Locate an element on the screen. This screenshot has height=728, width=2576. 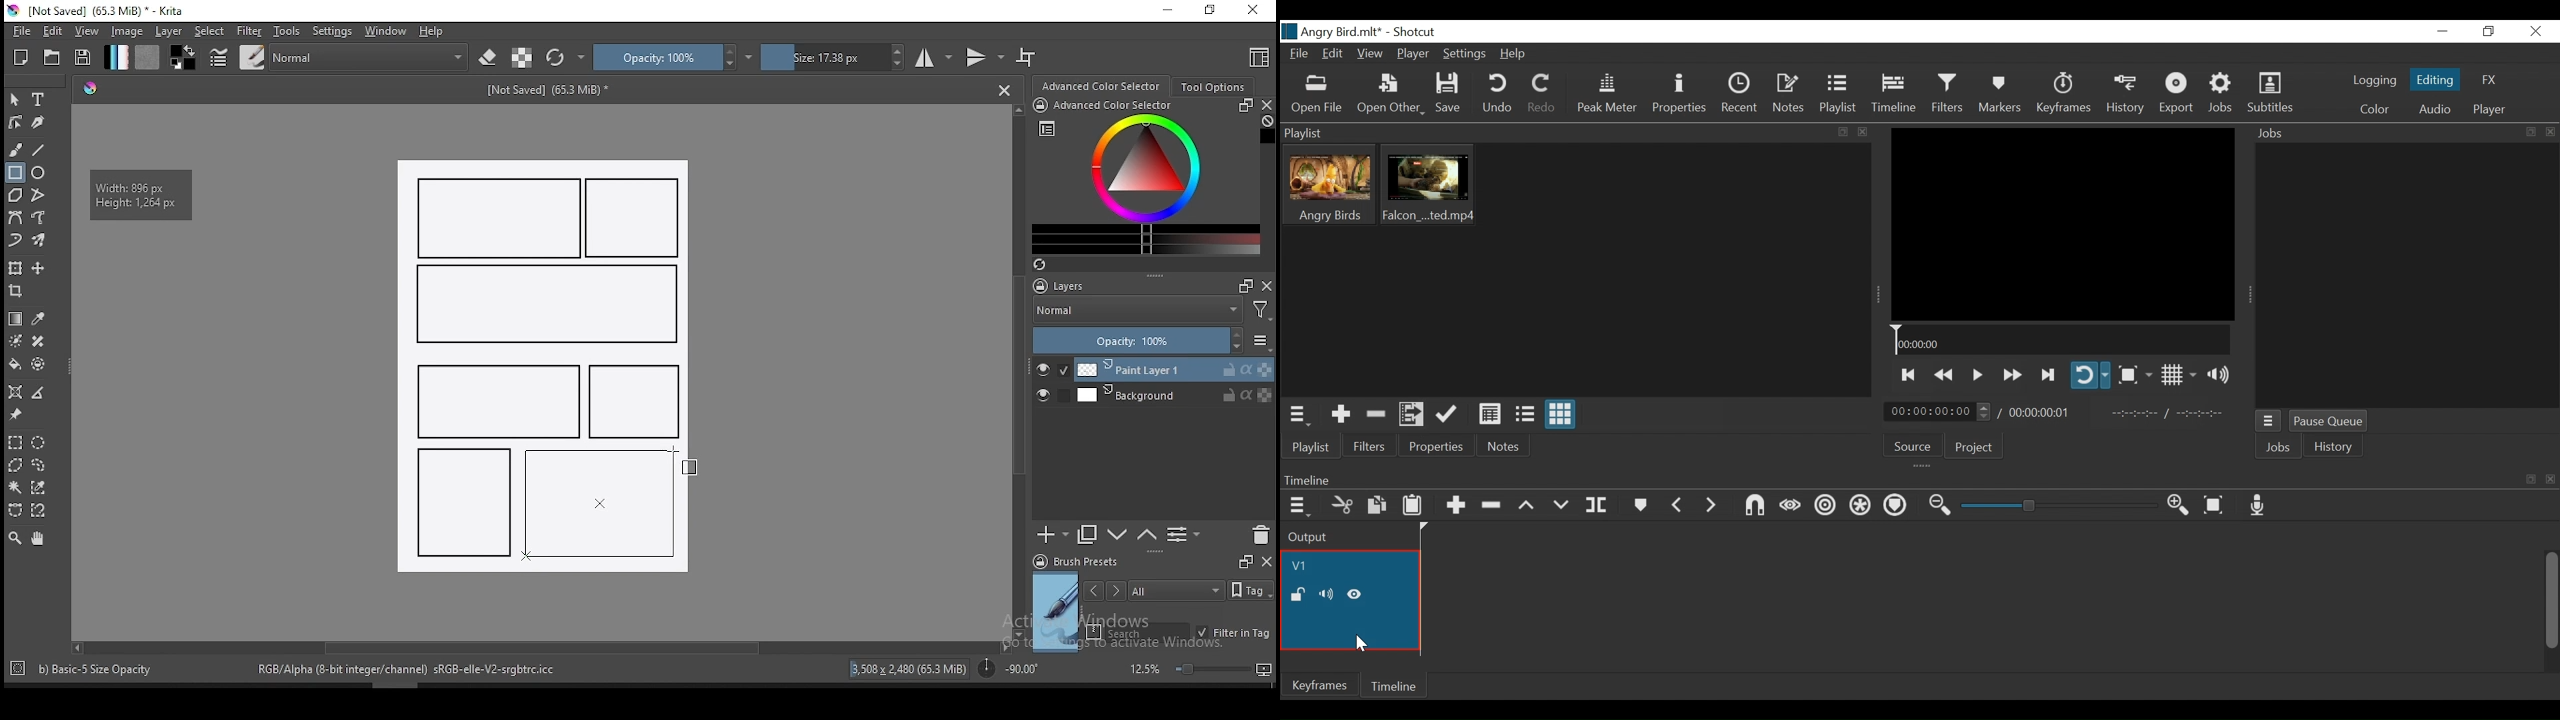
File name is located at coordinates (1333, 31).